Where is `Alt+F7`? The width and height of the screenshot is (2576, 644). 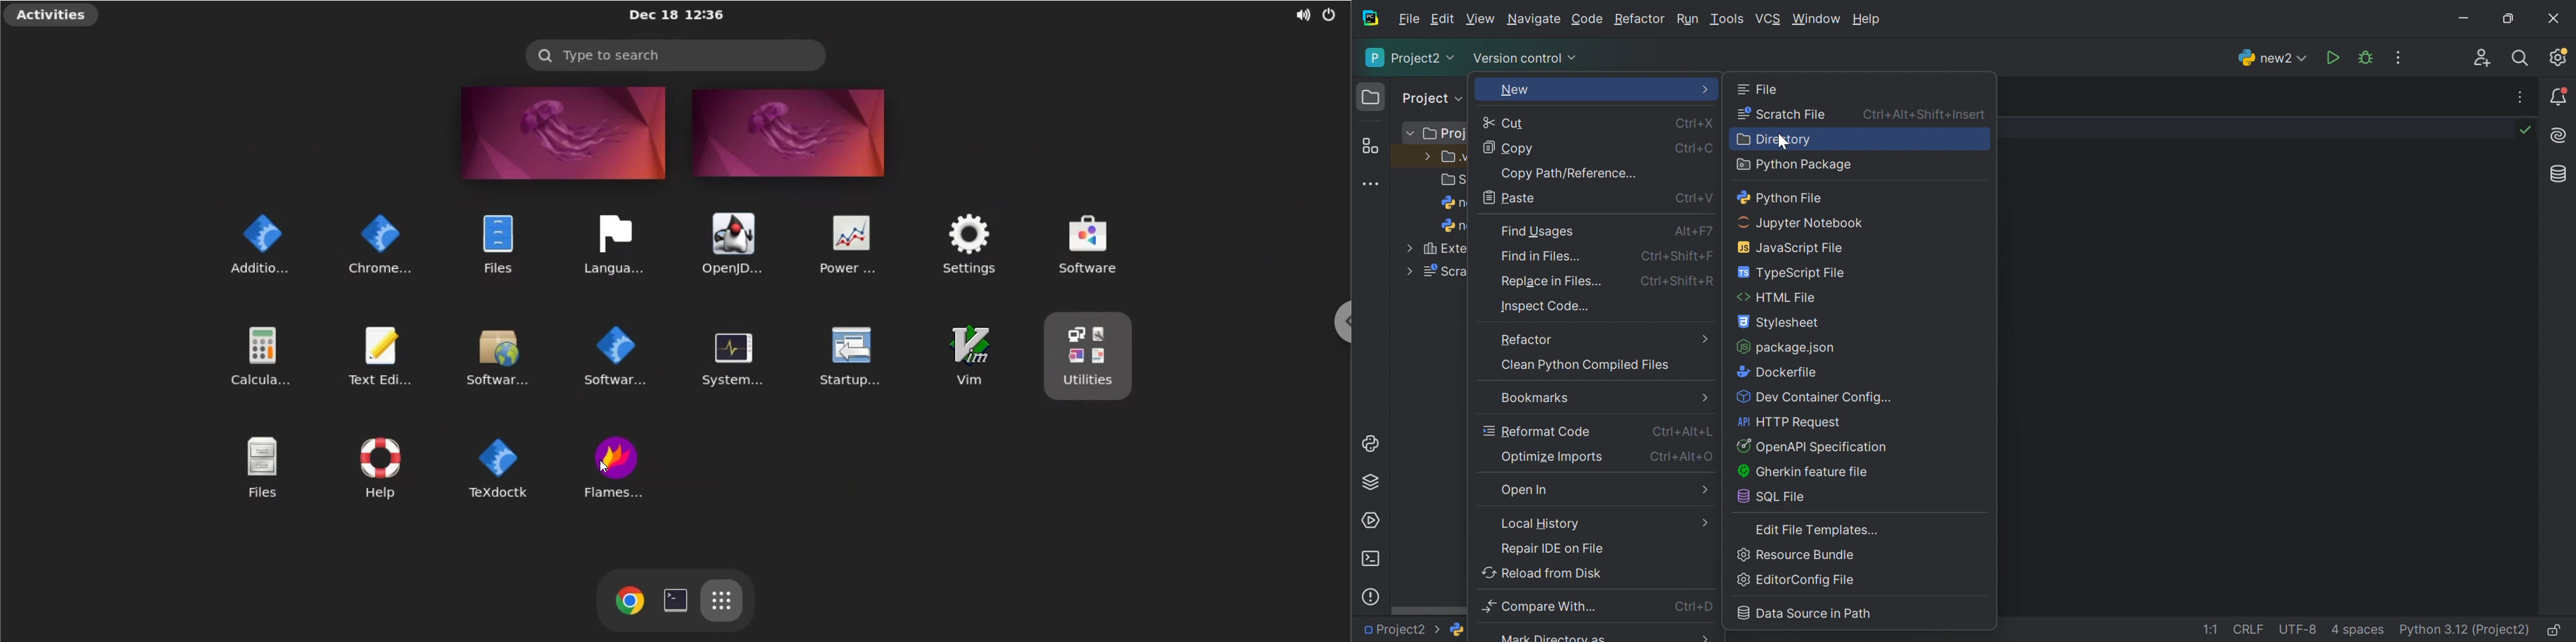 Alt+F7 is located at coordinates (1696, 232).